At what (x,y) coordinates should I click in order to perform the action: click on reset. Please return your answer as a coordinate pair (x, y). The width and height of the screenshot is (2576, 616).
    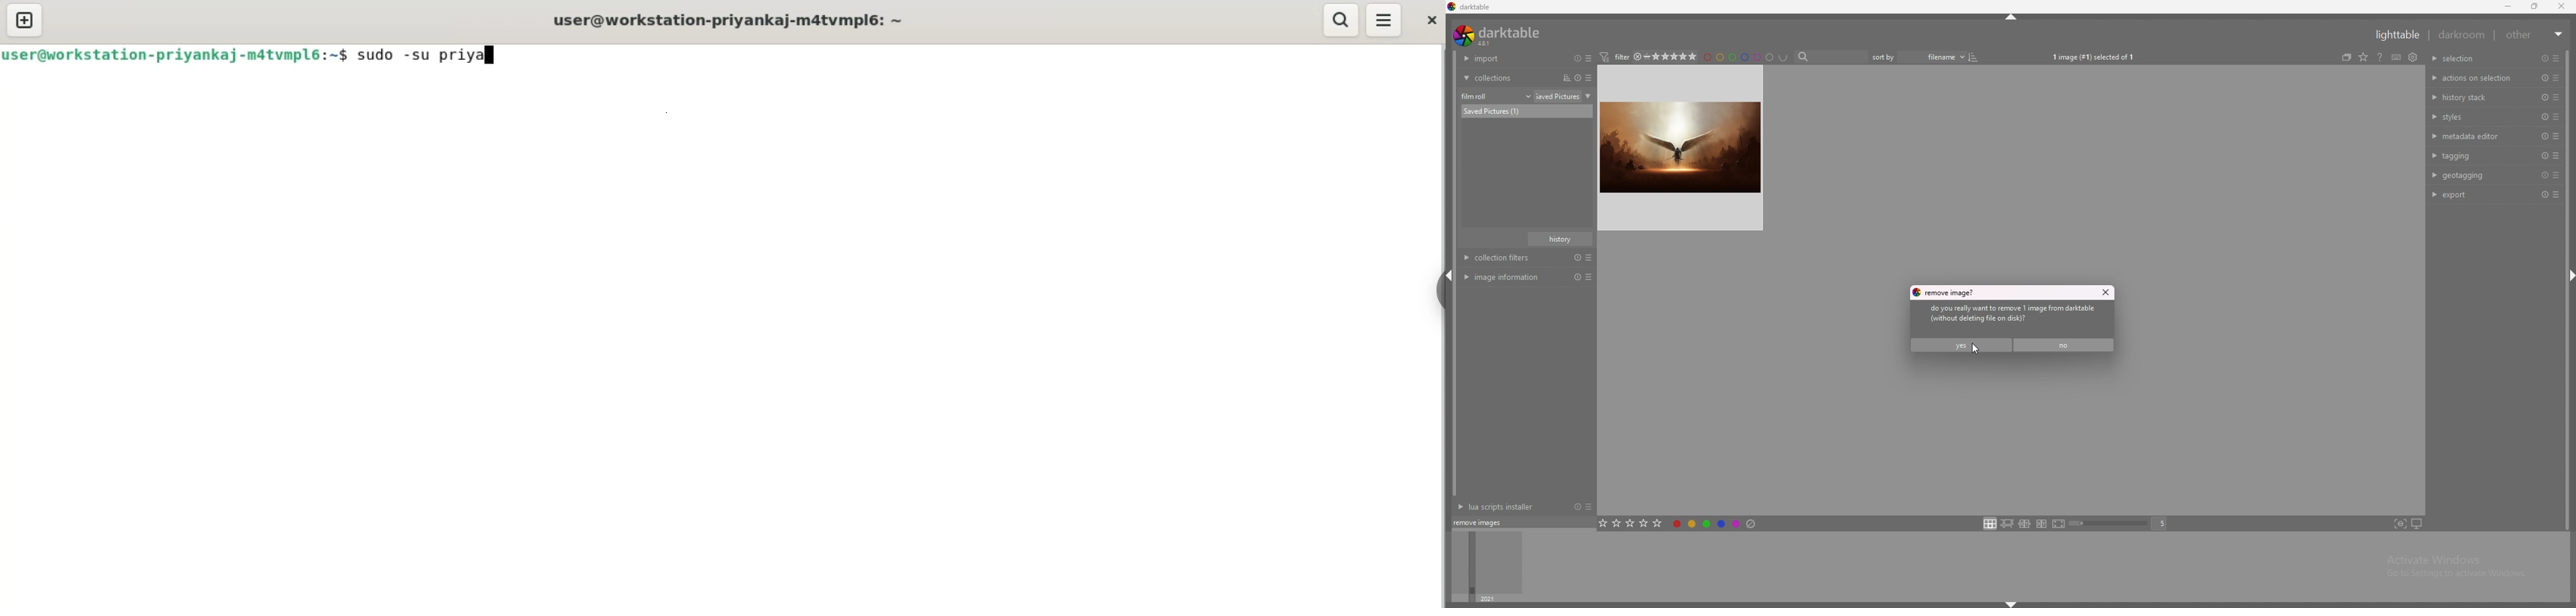
    Looking at the image, I should click on (2544, 176).